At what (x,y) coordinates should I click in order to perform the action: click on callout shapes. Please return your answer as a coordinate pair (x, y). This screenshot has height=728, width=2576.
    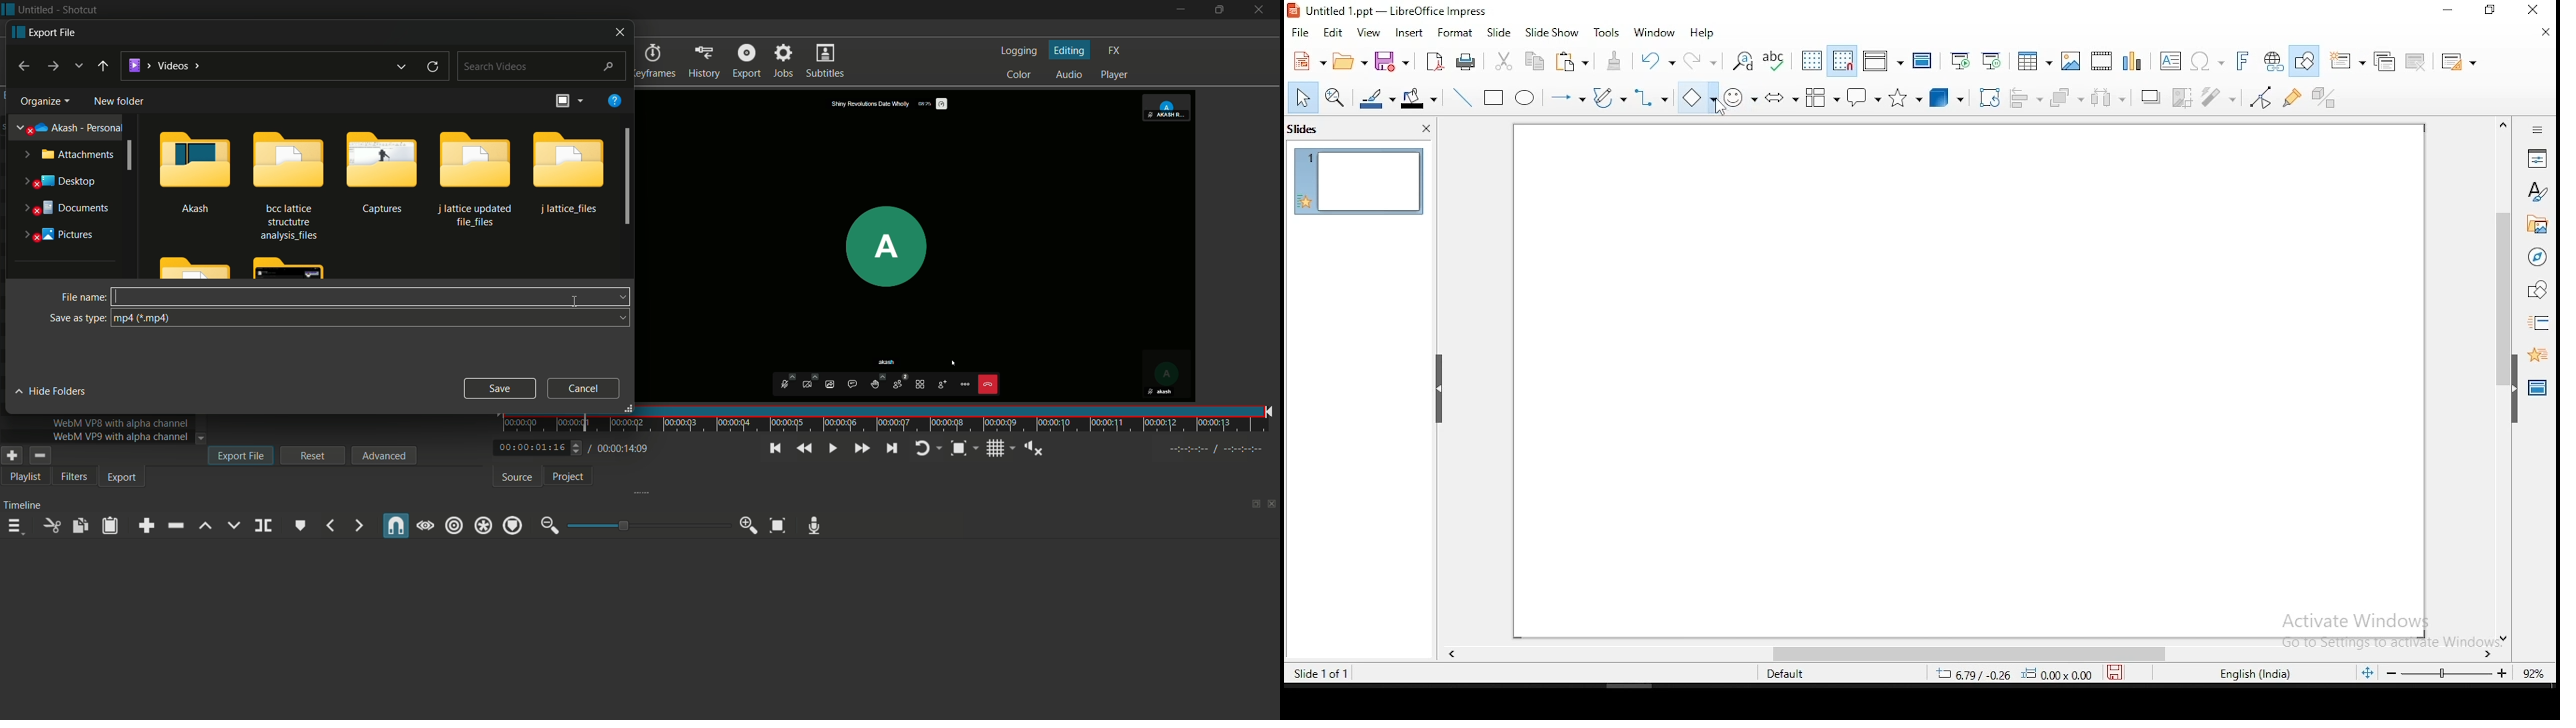
    Looking at the image, I should click on (1862, 98).